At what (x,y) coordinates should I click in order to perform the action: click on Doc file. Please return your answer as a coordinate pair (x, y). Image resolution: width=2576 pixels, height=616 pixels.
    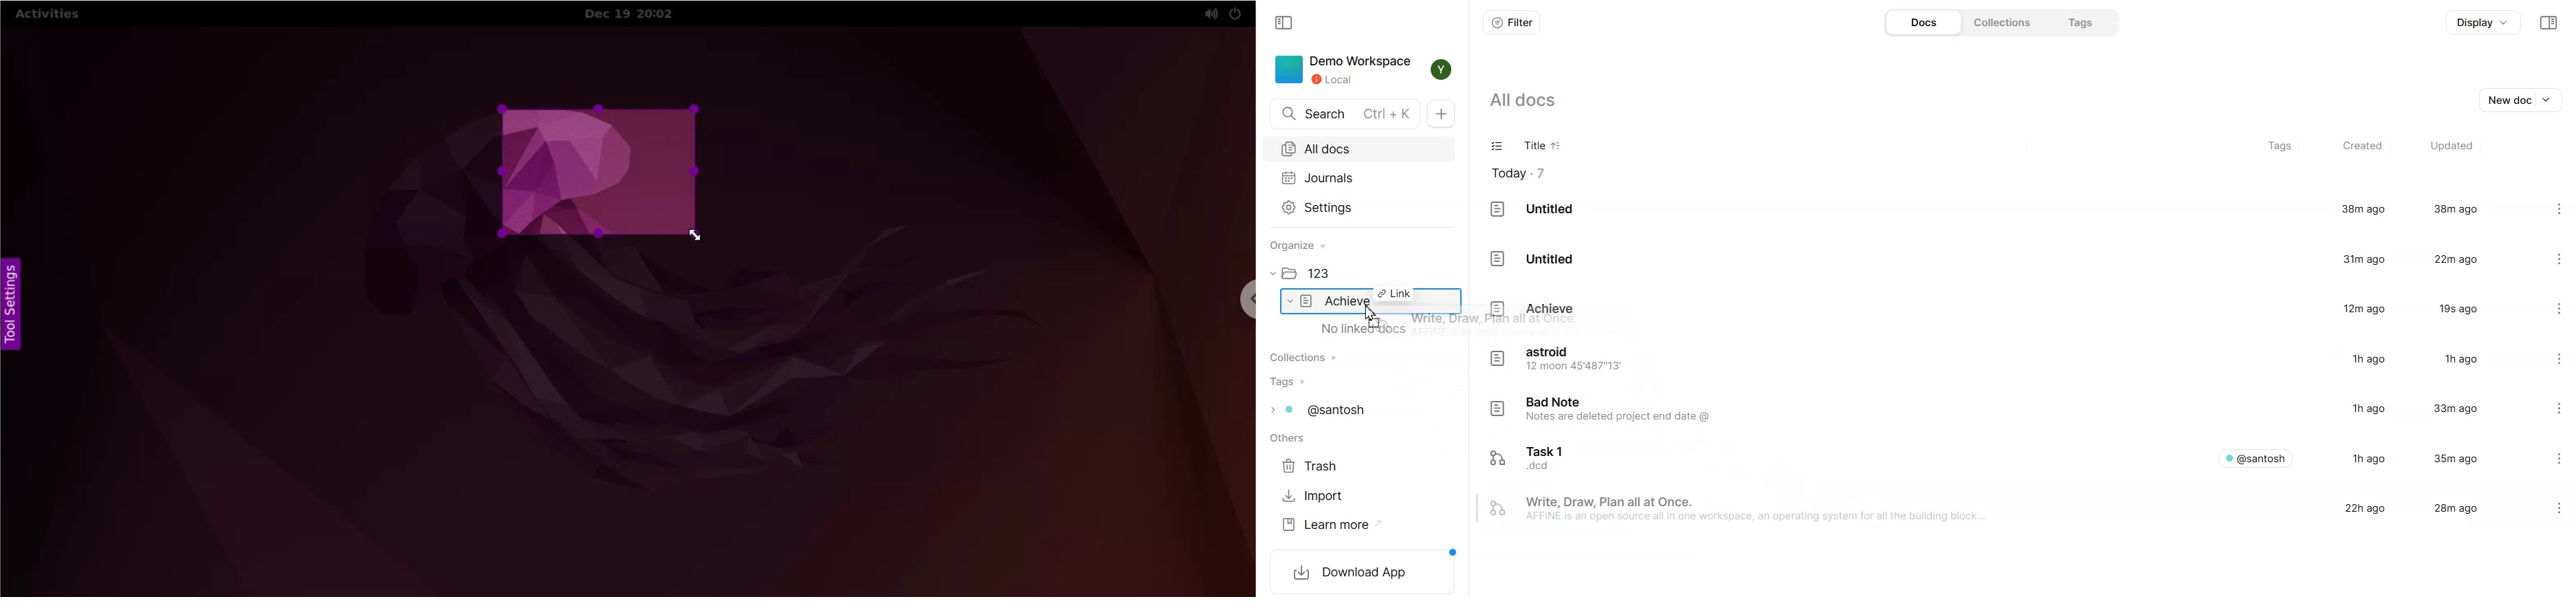
    Looking at the image, I should click on (1994, 360).